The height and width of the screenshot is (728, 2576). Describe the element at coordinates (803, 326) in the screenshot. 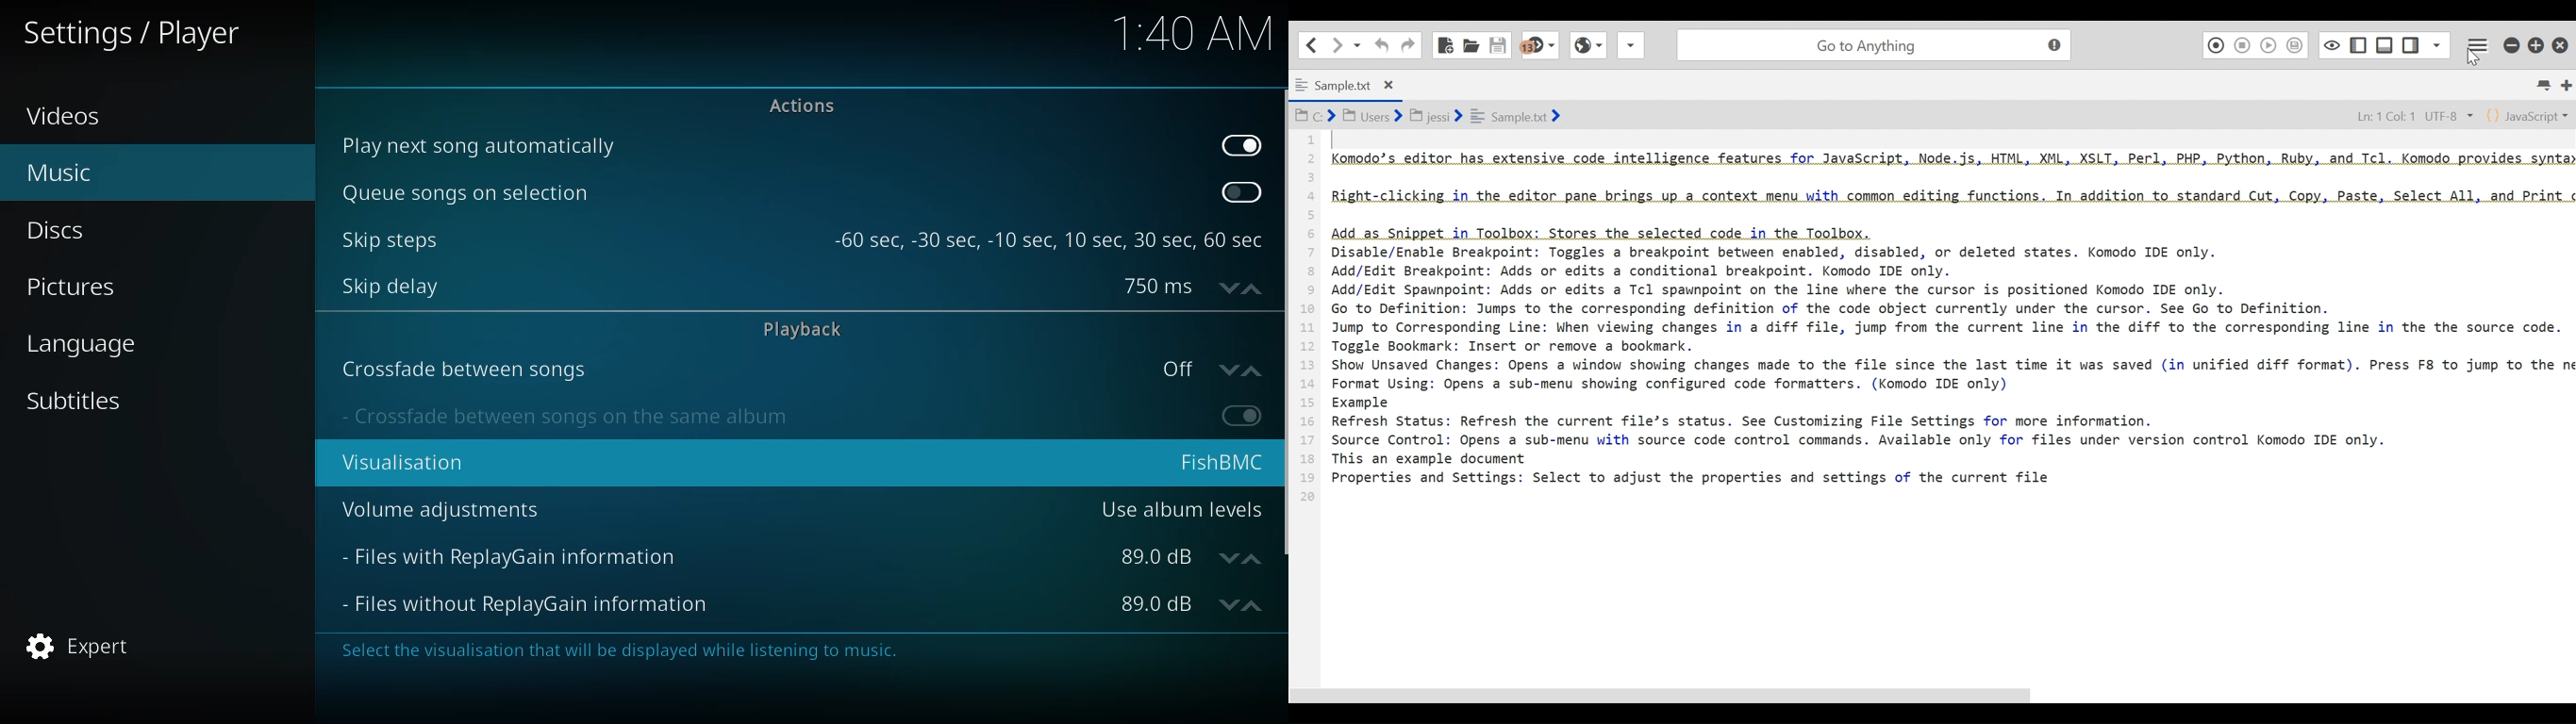

I see `playback` at that location.